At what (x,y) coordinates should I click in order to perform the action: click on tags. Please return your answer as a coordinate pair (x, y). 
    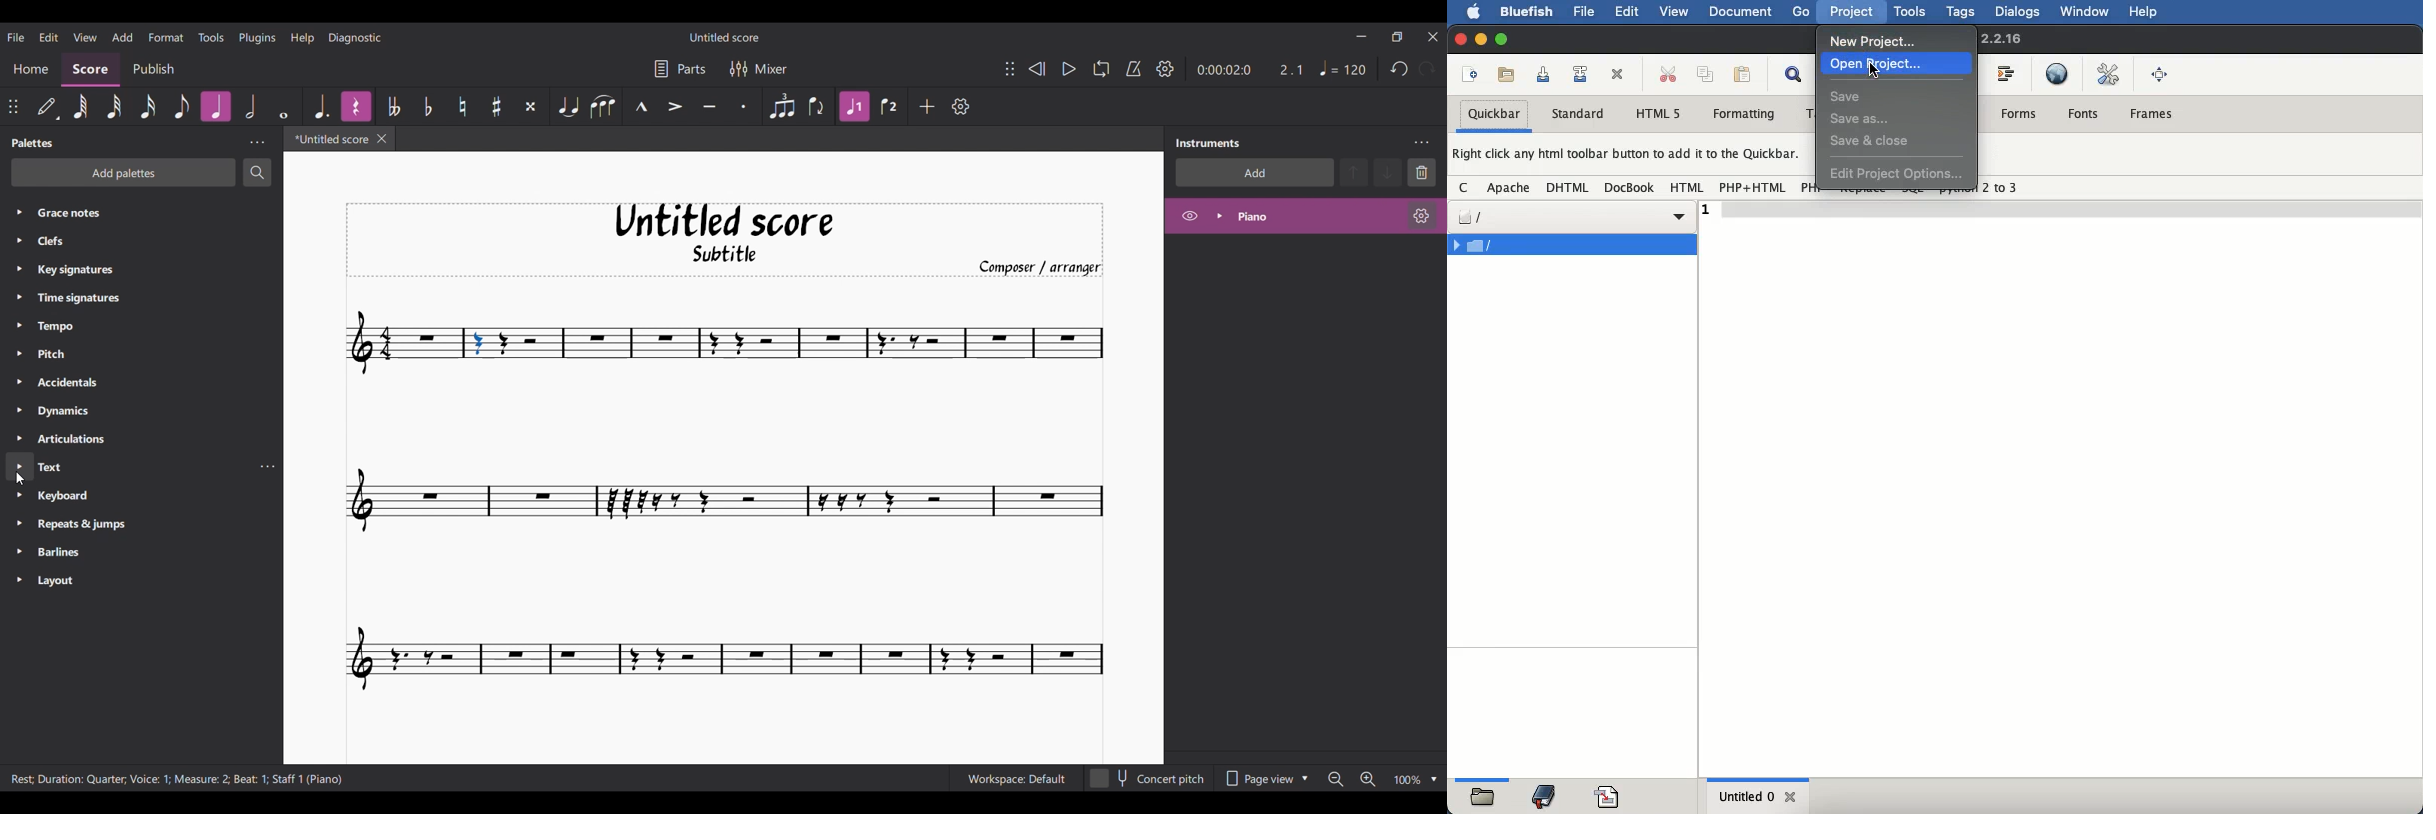
    Looking at the image, I should click on (1964, 11).